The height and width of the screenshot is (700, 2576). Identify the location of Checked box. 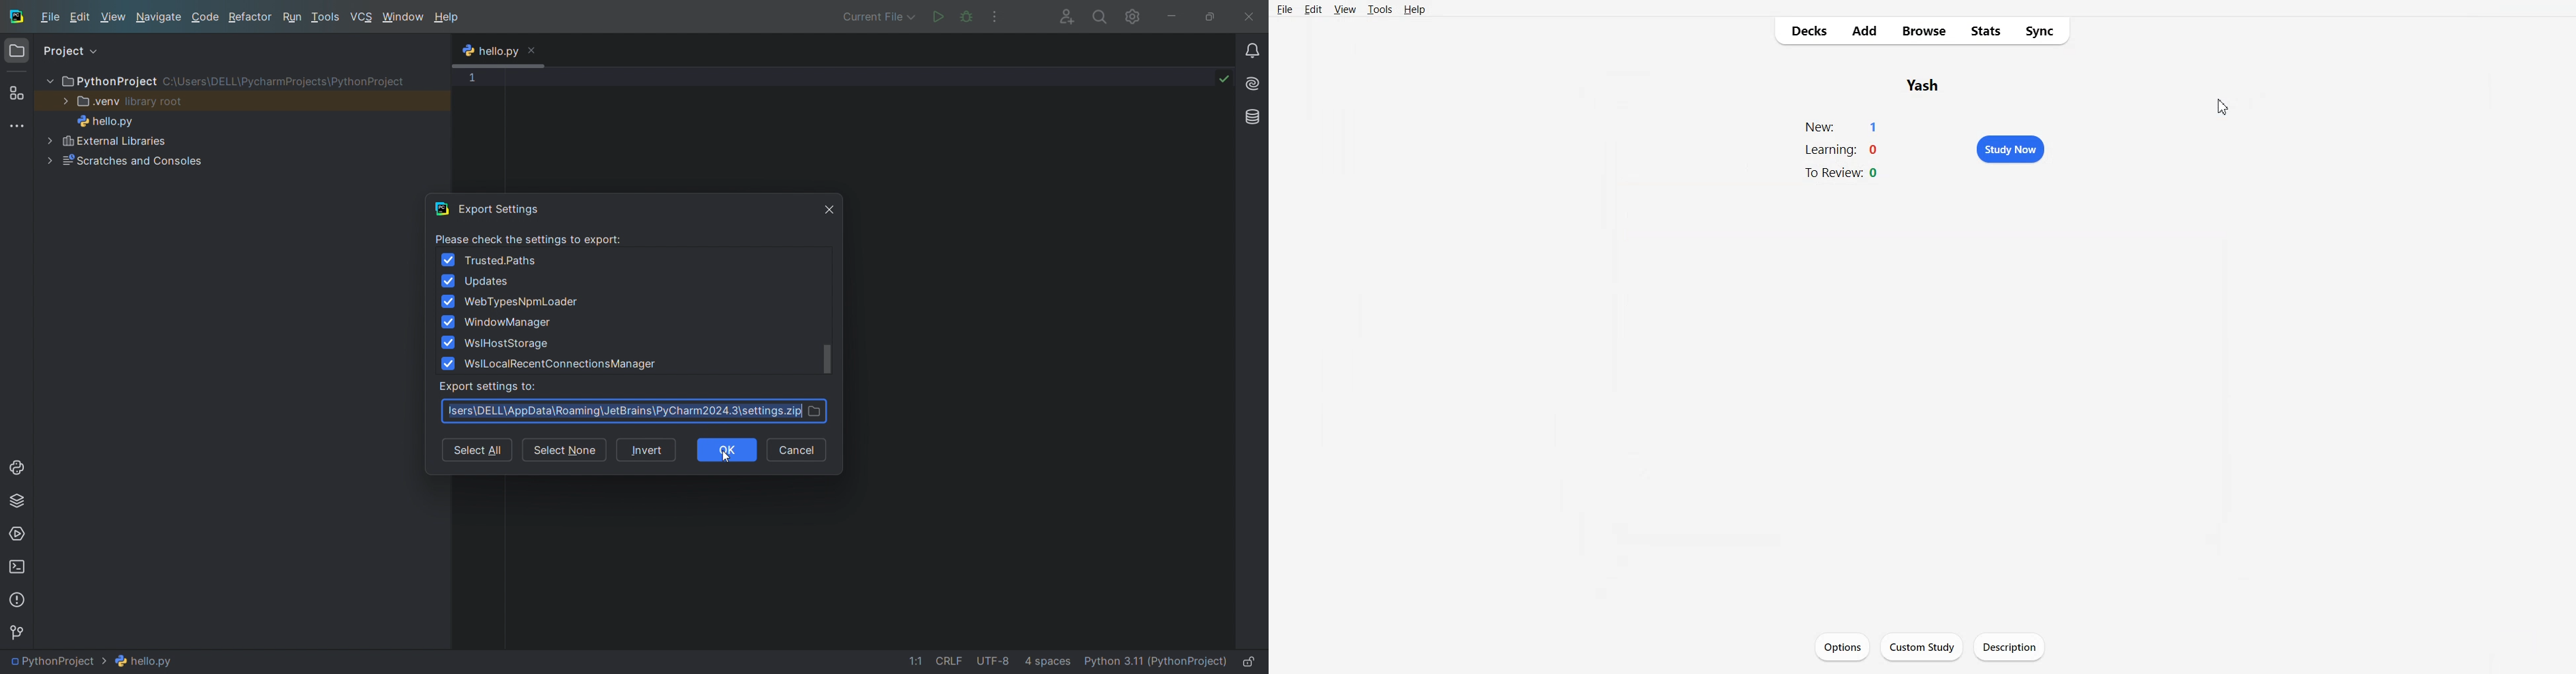
(449, 280).